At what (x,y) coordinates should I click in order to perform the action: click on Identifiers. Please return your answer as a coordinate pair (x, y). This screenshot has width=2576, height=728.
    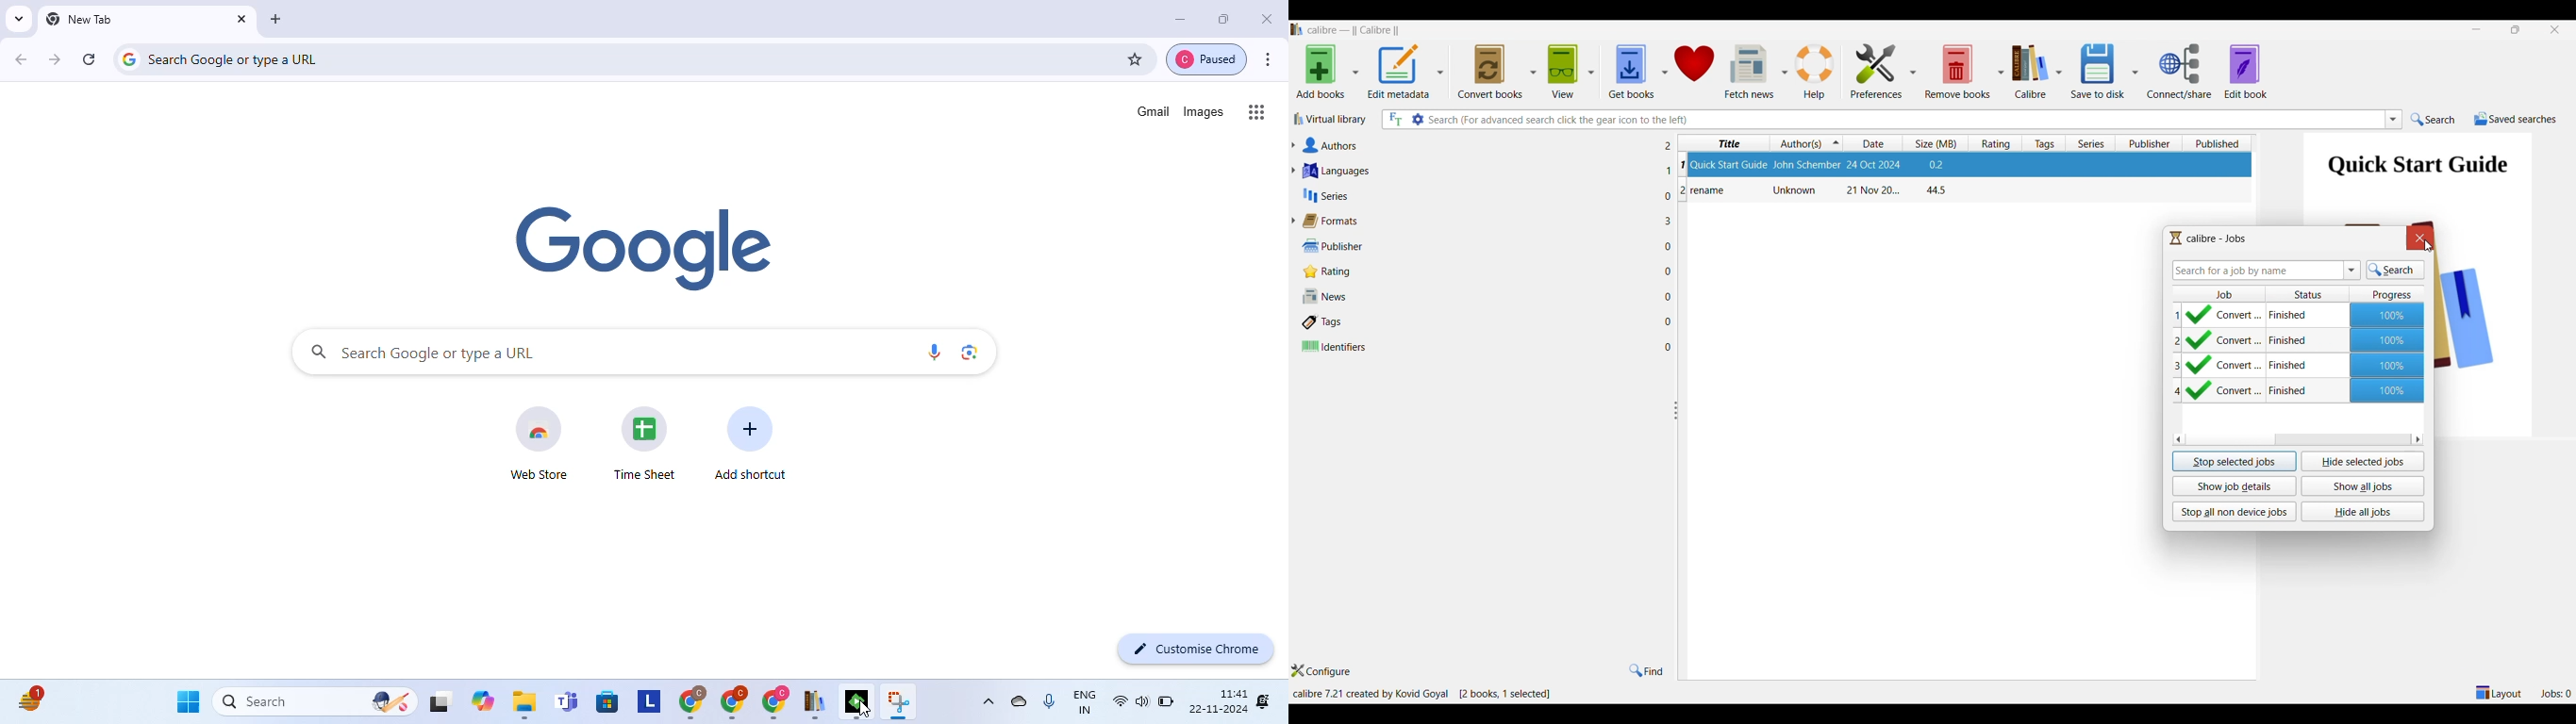
    Looking at the image, I should click on (1478, 347).